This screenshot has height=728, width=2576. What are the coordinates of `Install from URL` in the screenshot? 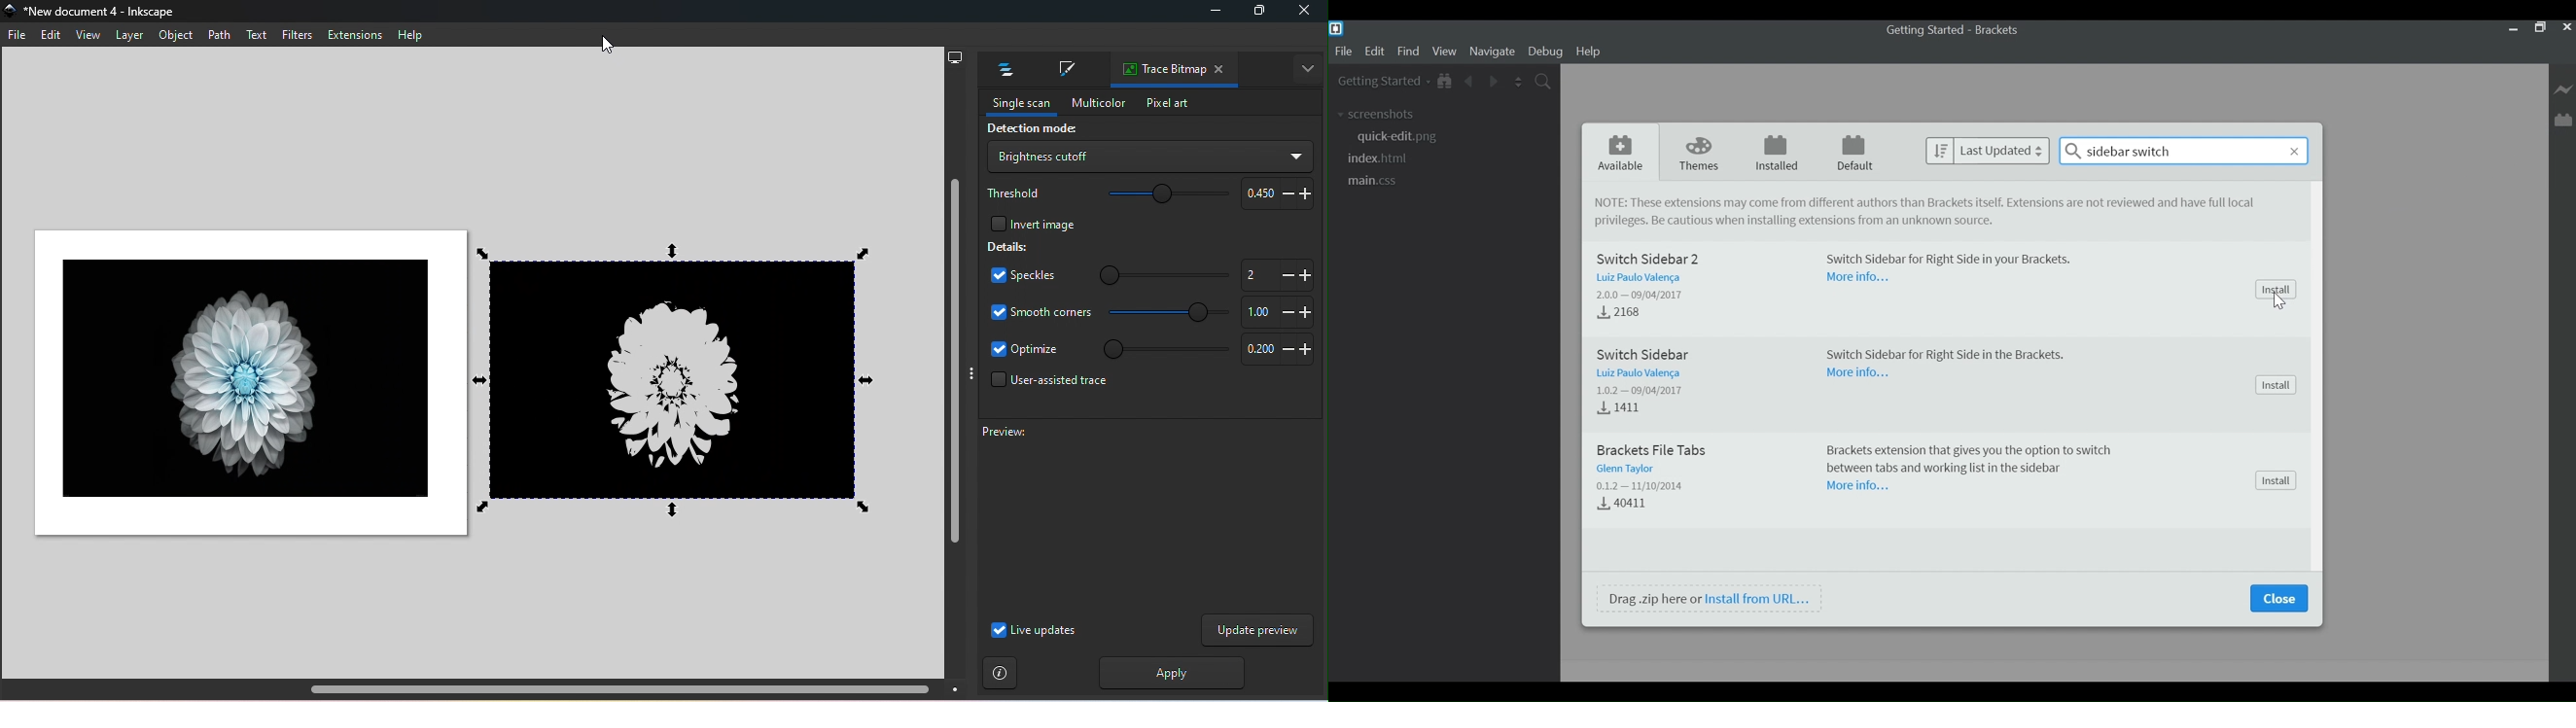 It's located at (1759, 599).